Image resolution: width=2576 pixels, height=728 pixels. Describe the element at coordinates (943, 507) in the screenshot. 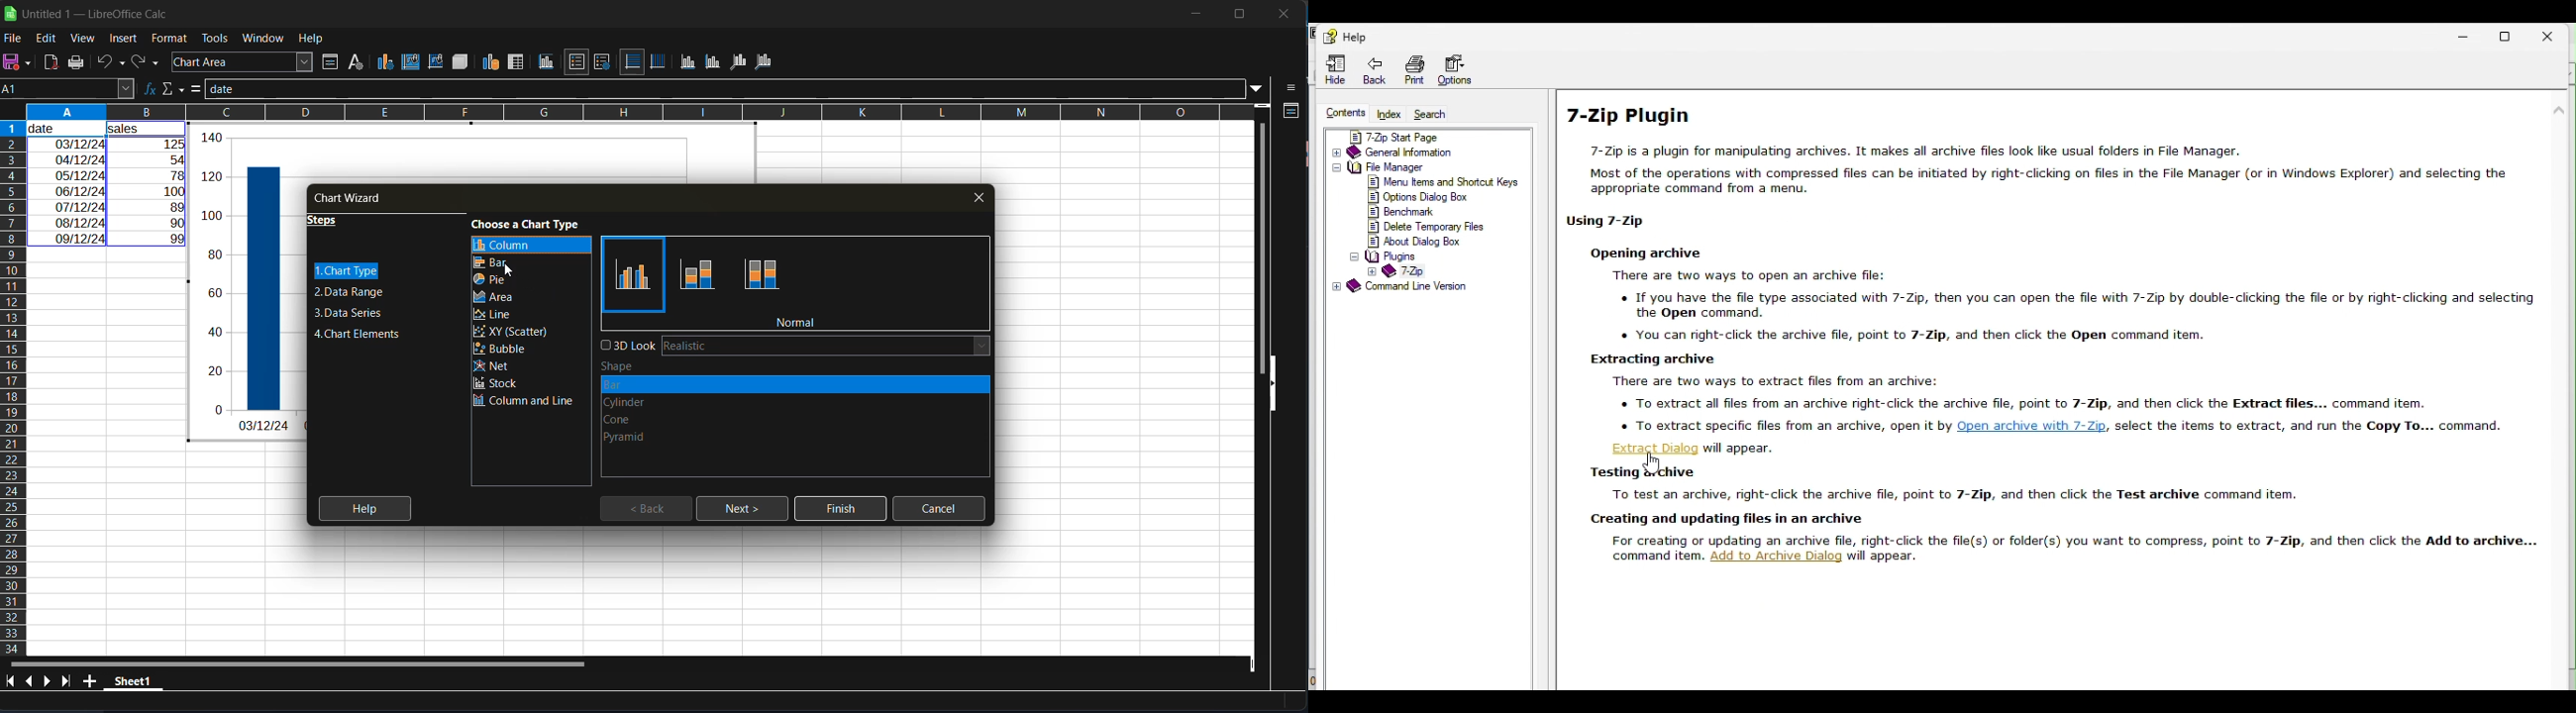

I see `cancel` at that location.